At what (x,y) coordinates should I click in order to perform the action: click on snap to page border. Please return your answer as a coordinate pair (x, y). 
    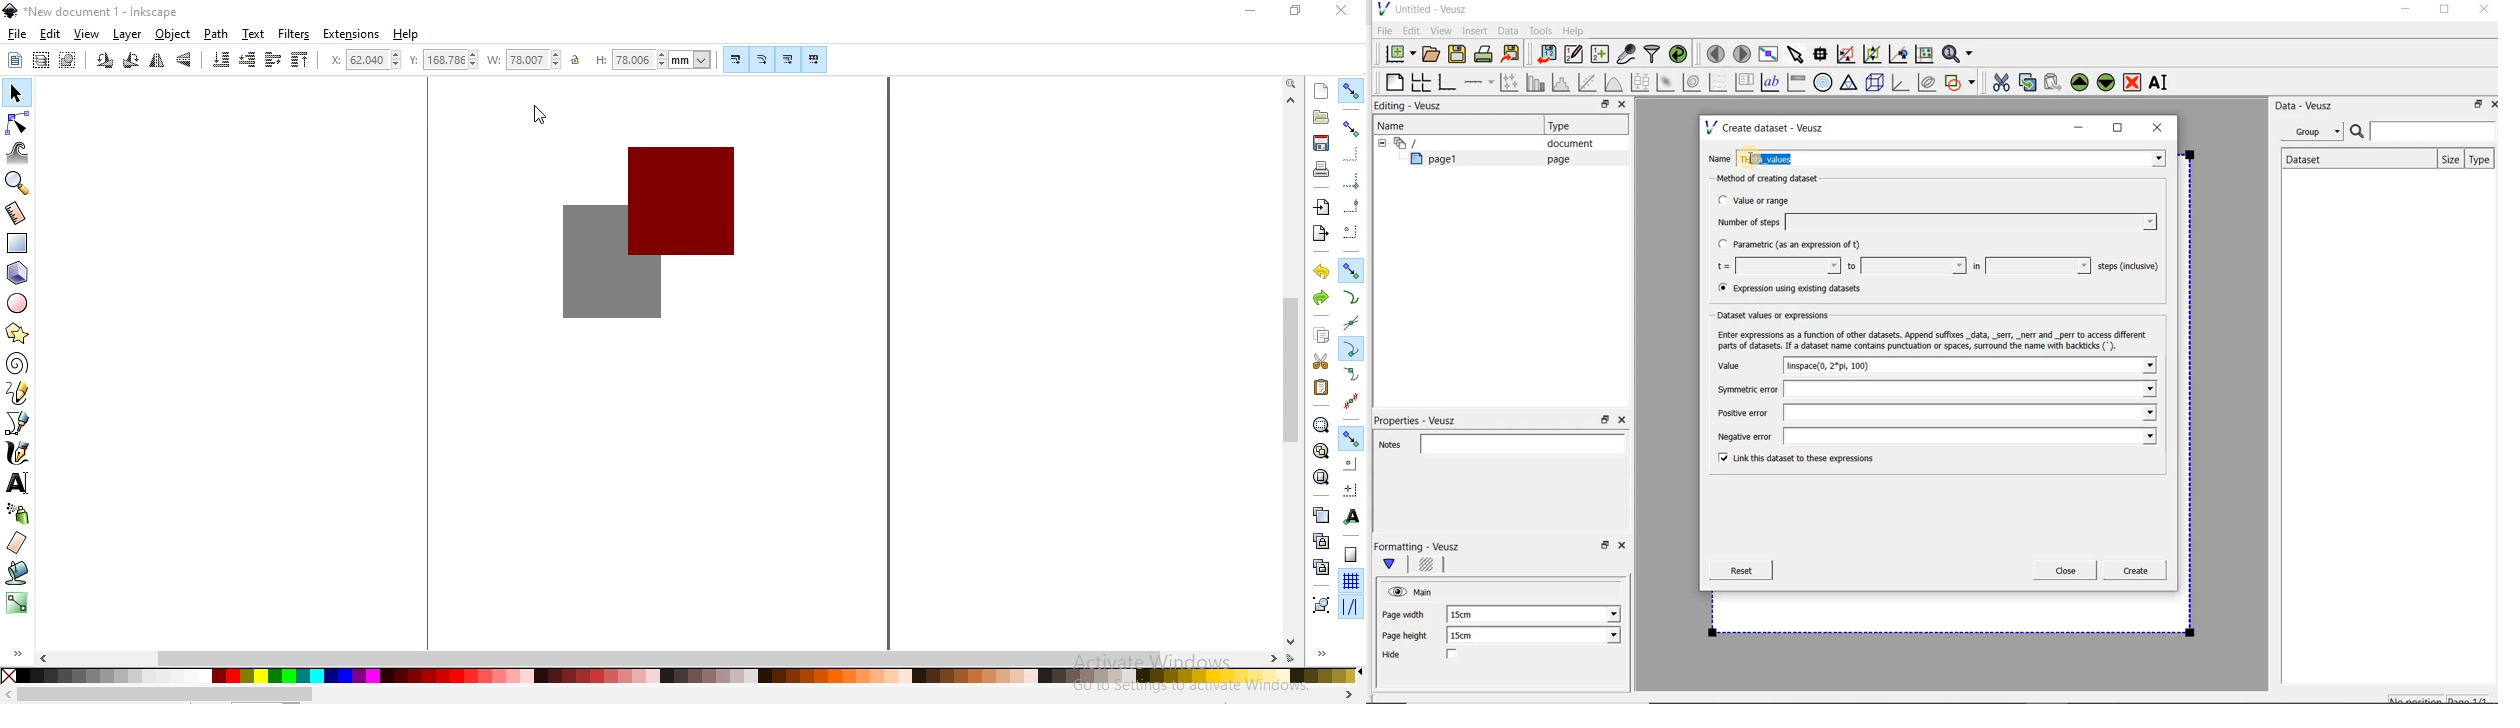
    Looking at the image, I should click on (1351, 555).